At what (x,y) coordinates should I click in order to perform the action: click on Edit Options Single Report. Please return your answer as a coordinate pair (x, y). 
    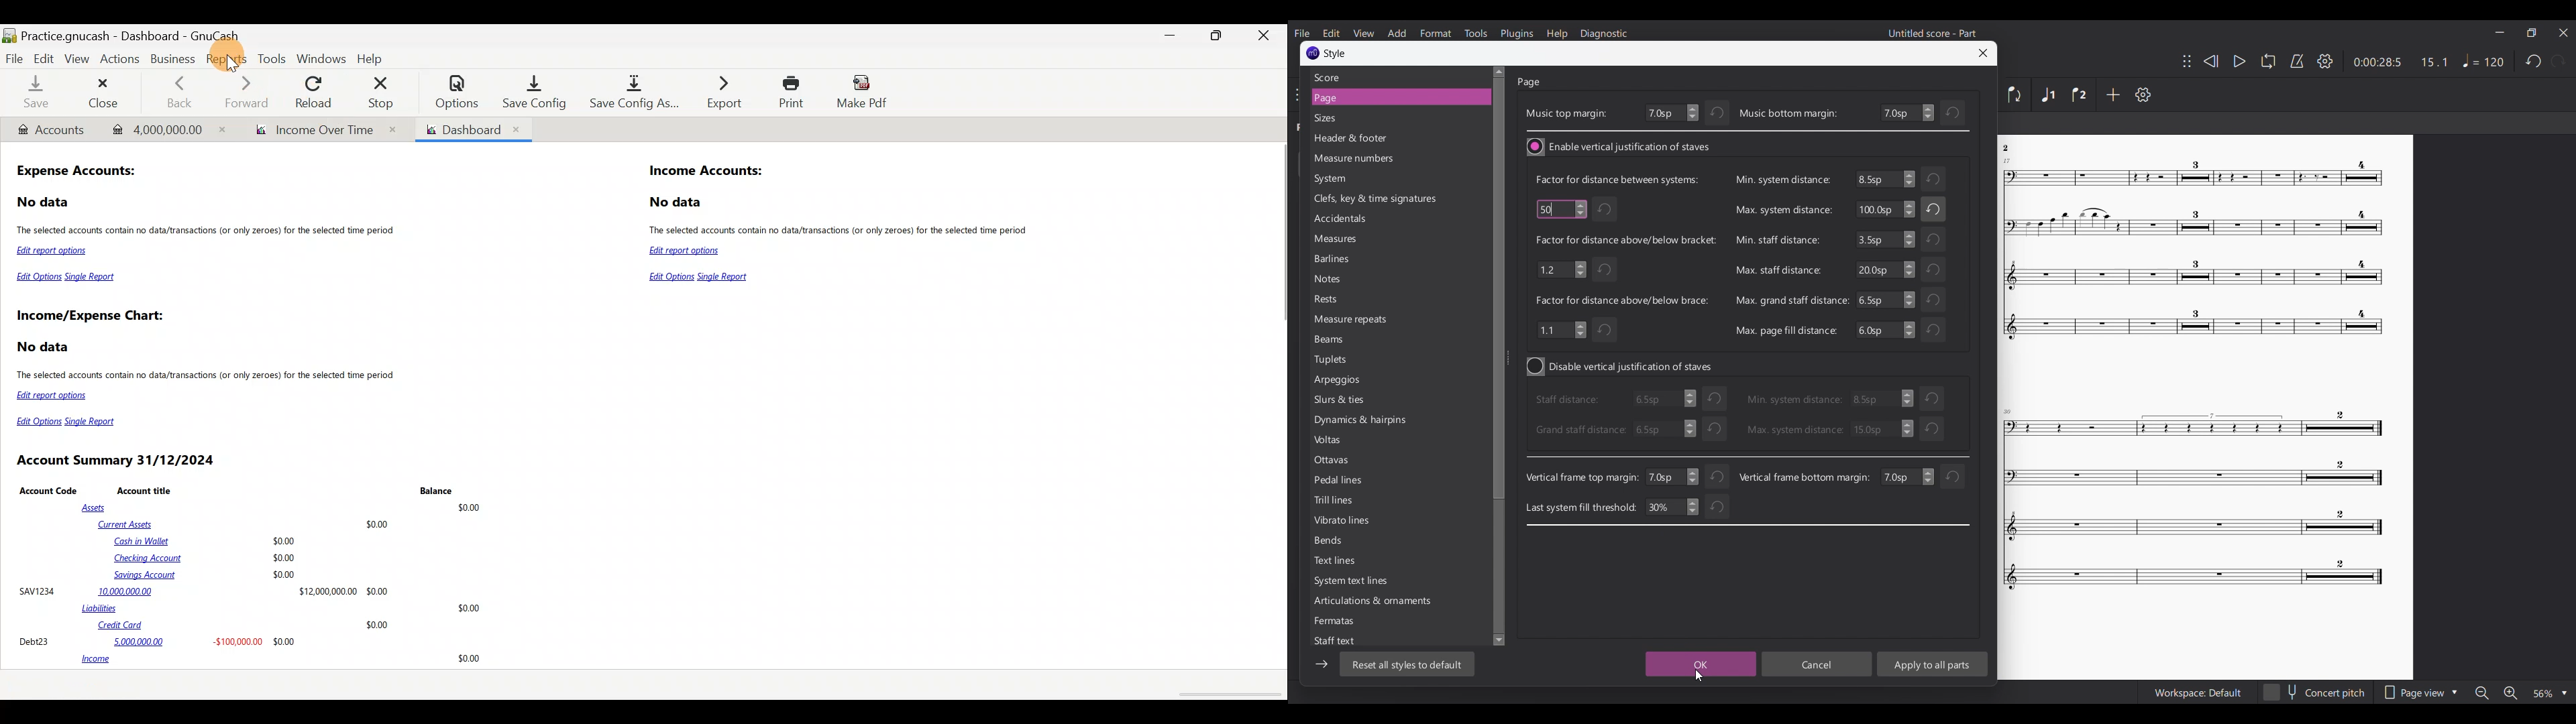
    Looking at the image, I should click on (67, 280).